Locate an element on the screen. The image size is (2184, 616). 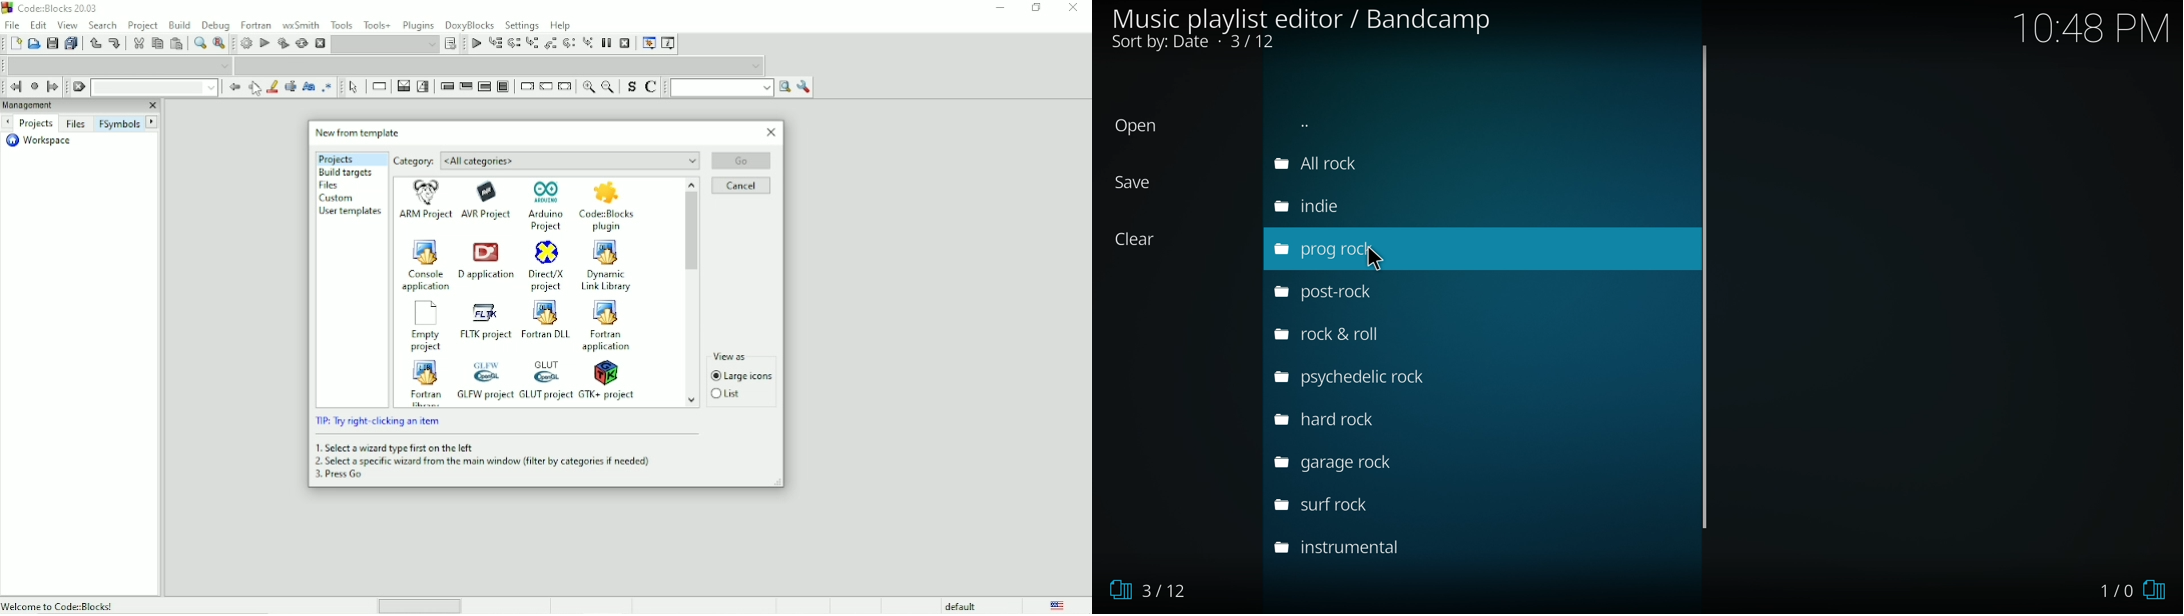
Projects is located at coordinates (37, 122).